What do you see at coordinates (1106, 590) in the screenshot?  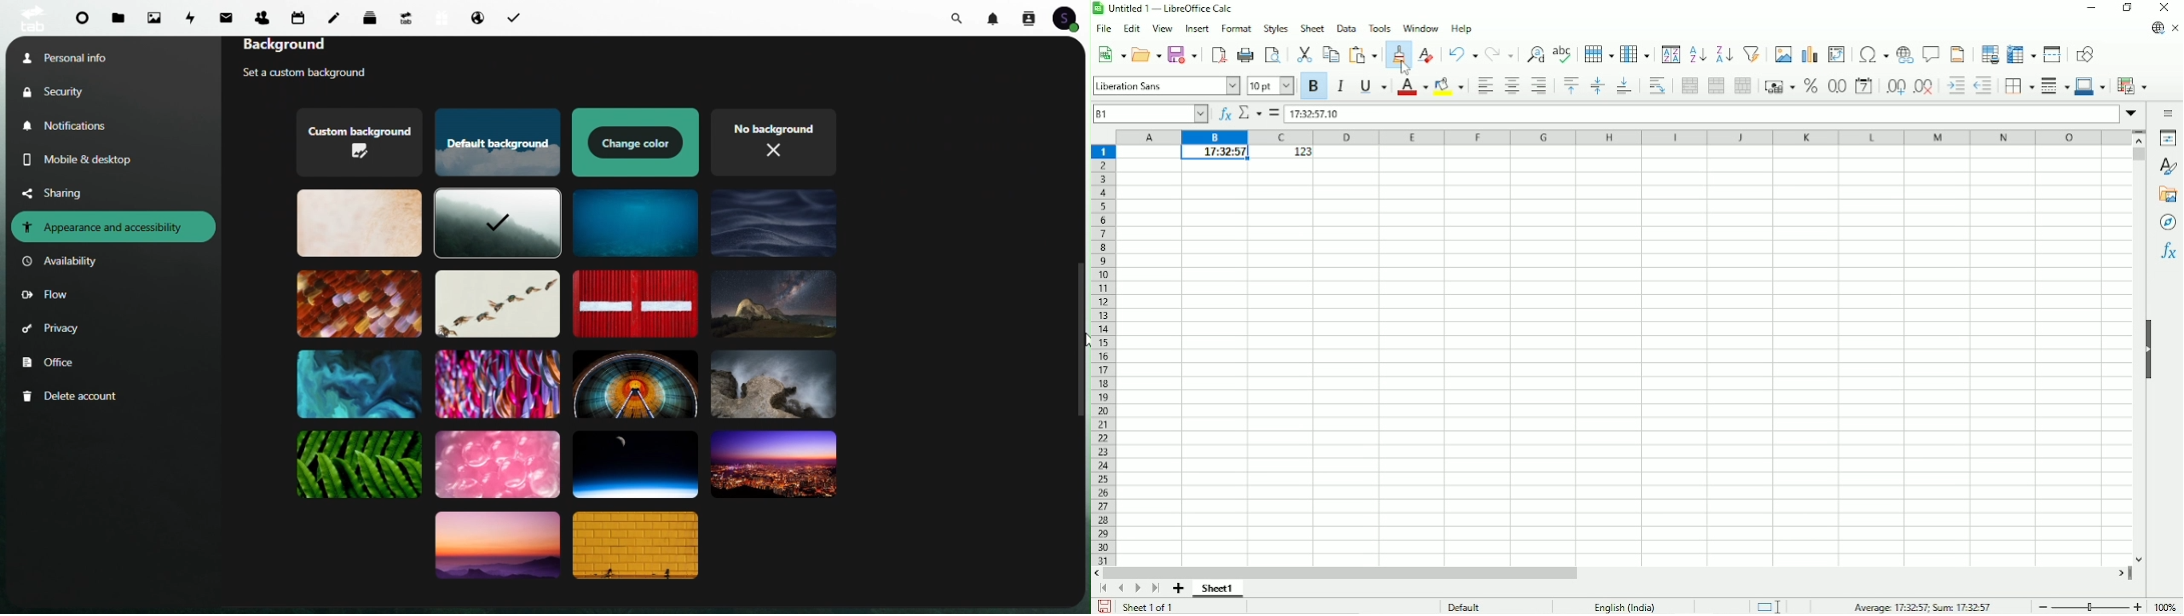 I see `Scroll to first sheet` at bounding box center [1106, 590].